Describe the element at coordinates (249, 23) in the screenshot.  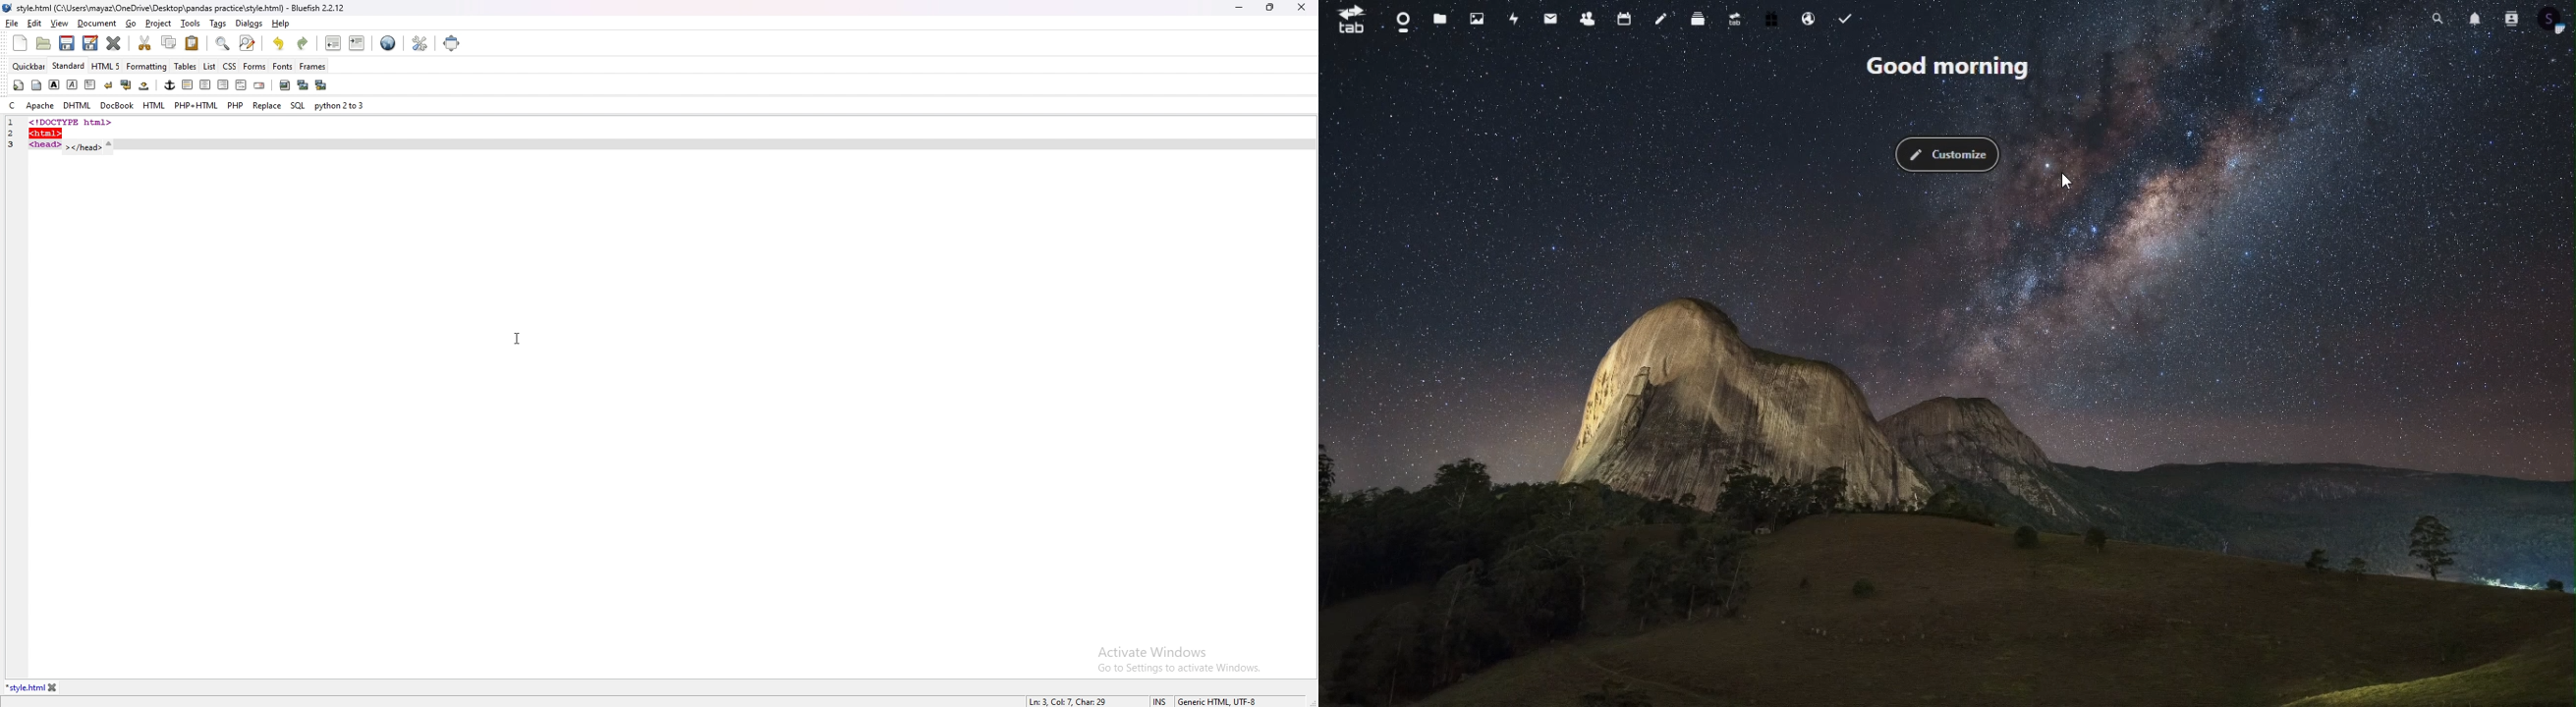
I see `dialogs` at that location.